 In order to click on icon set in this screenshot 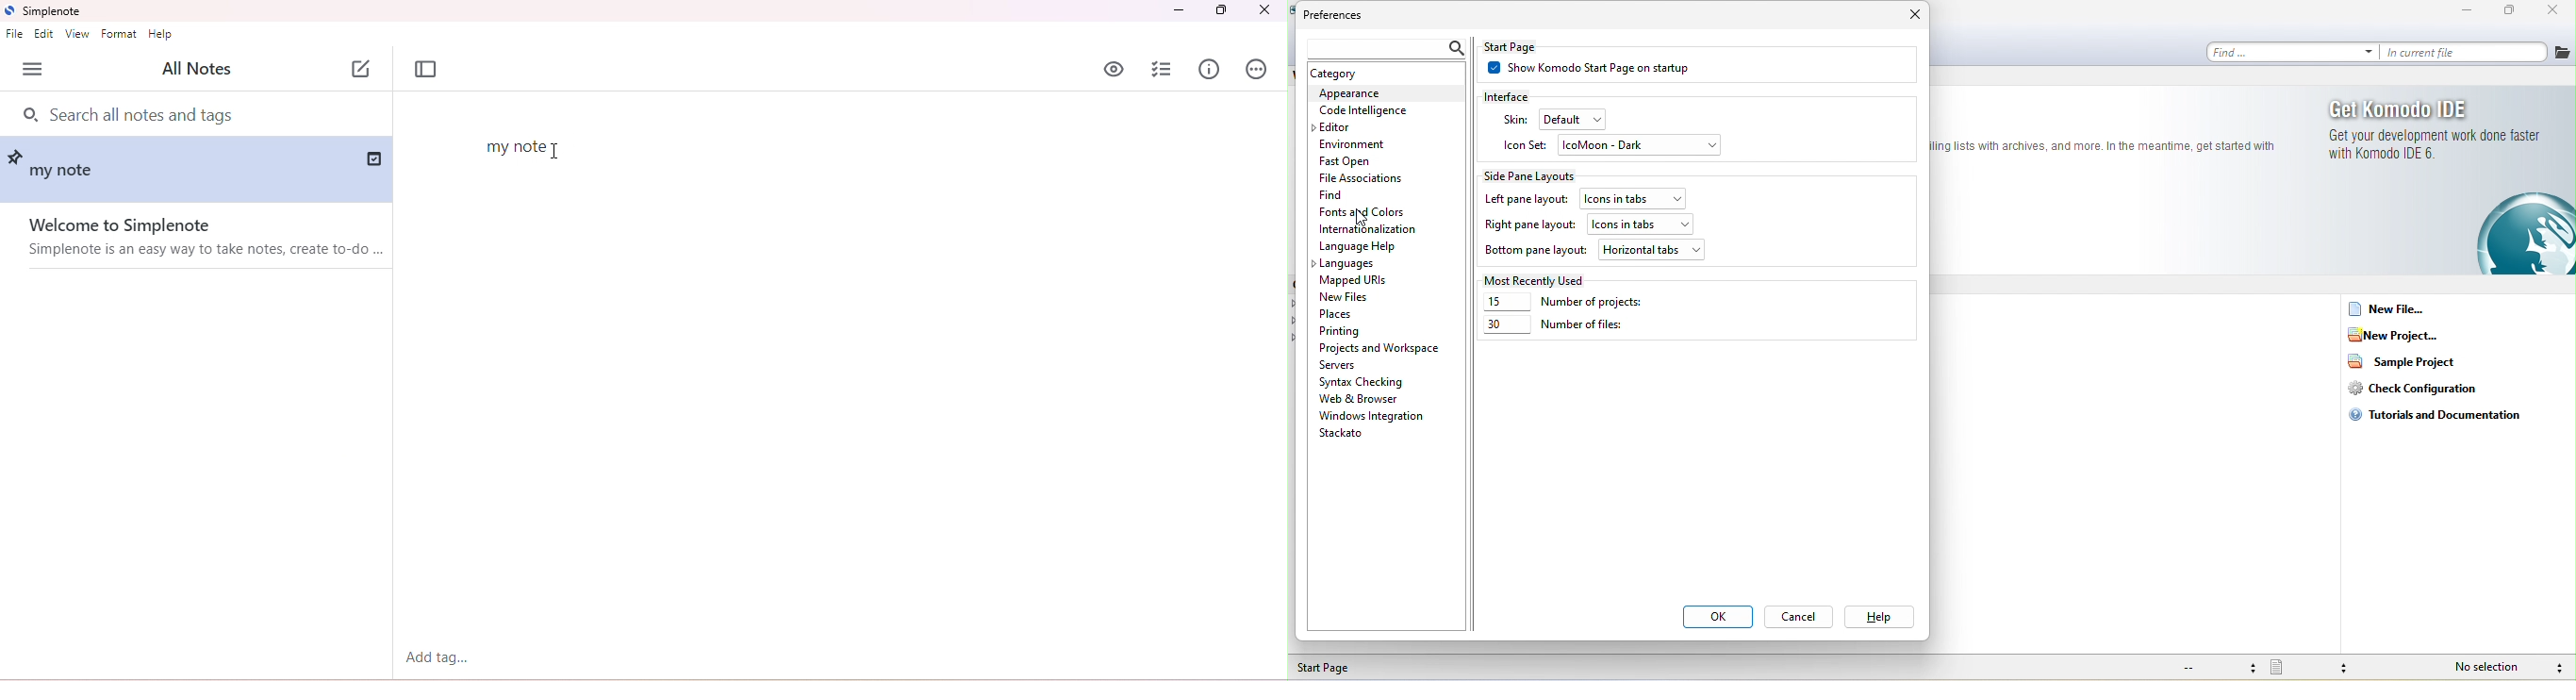, I will do `click(1525, 145)`.